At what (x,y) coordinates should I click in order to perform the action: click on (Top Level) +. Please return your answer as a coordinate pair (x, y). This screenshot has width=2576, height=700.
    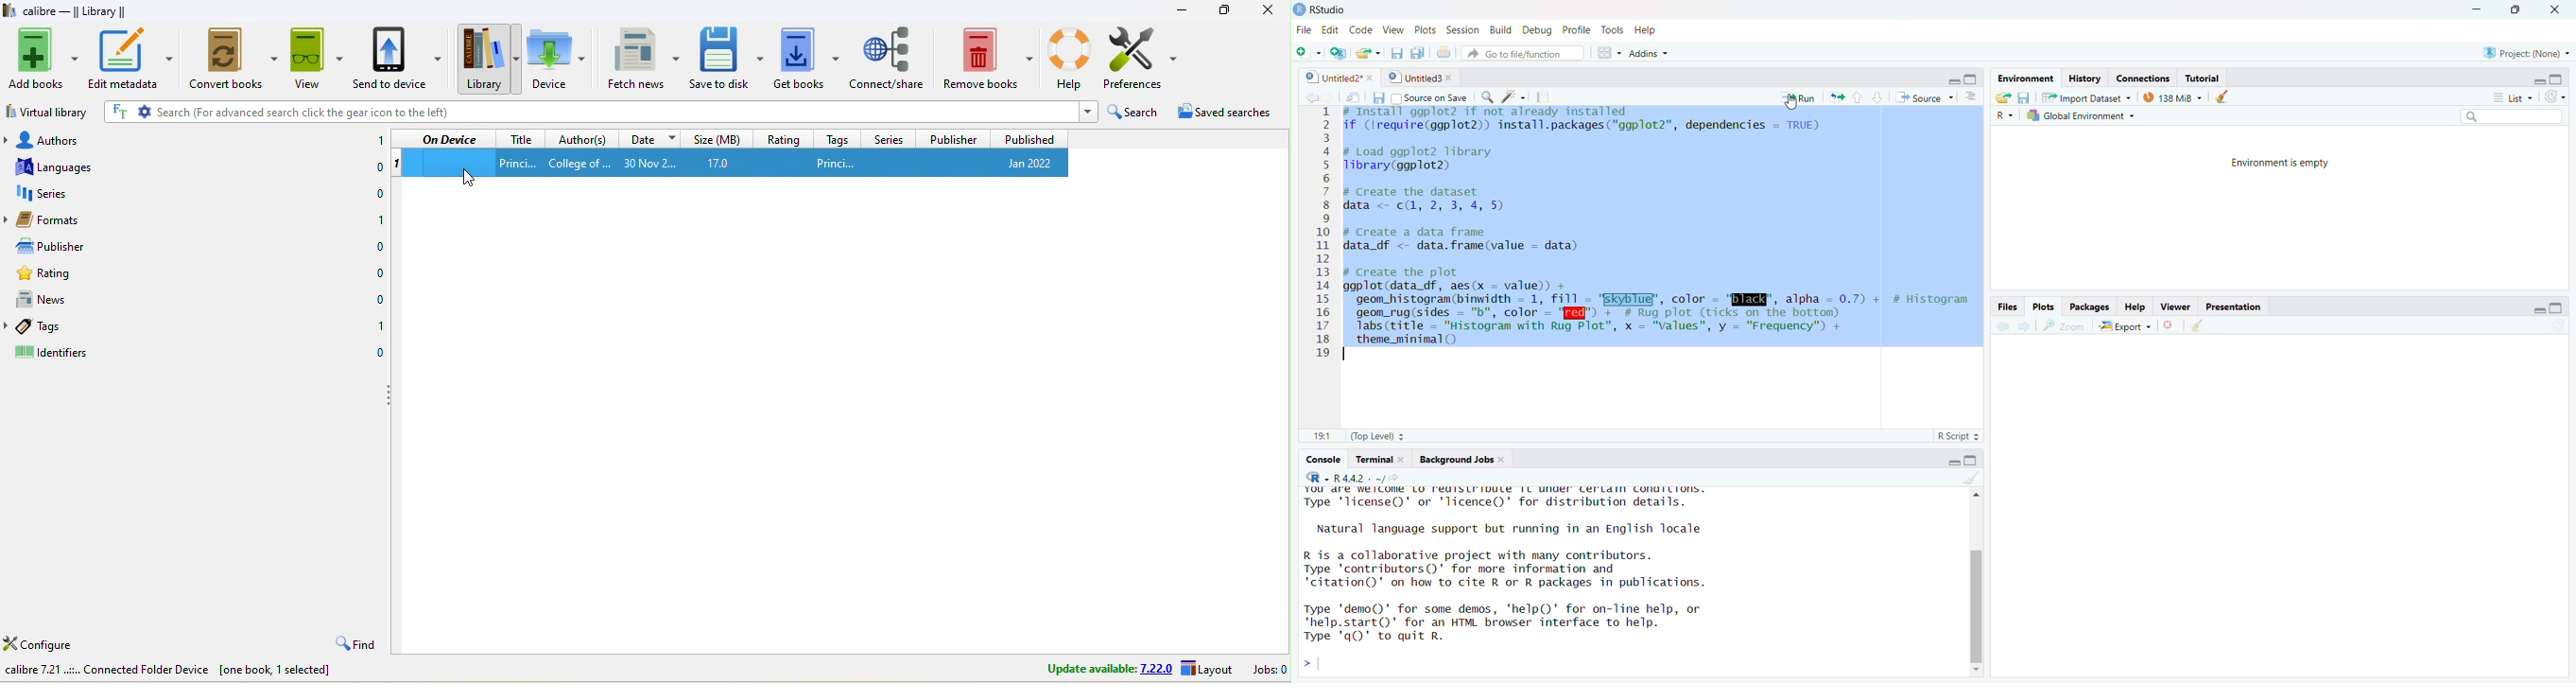
    Looking at the image, I should click on (1383, 435).